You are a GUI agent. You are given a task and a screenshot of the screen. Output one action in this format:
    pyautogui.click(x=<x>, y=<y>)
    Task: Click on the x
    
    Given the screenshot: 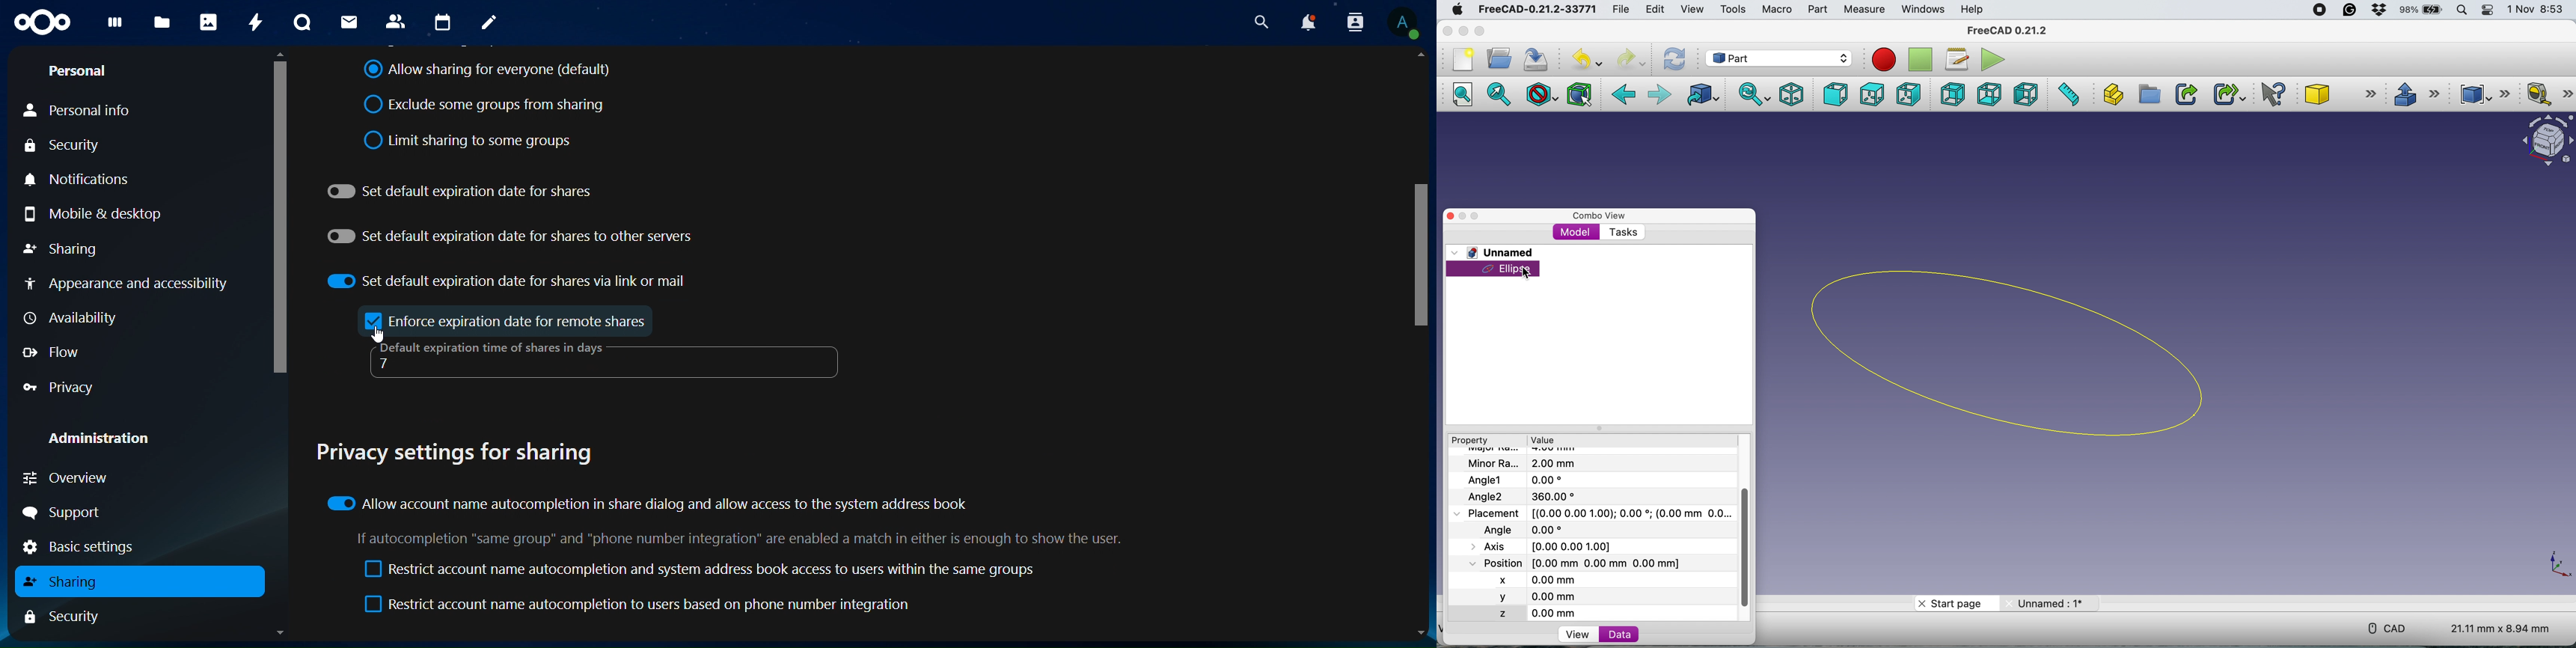 What is the action you would take?
    pyautogui.click(x=1515, y=579)
    